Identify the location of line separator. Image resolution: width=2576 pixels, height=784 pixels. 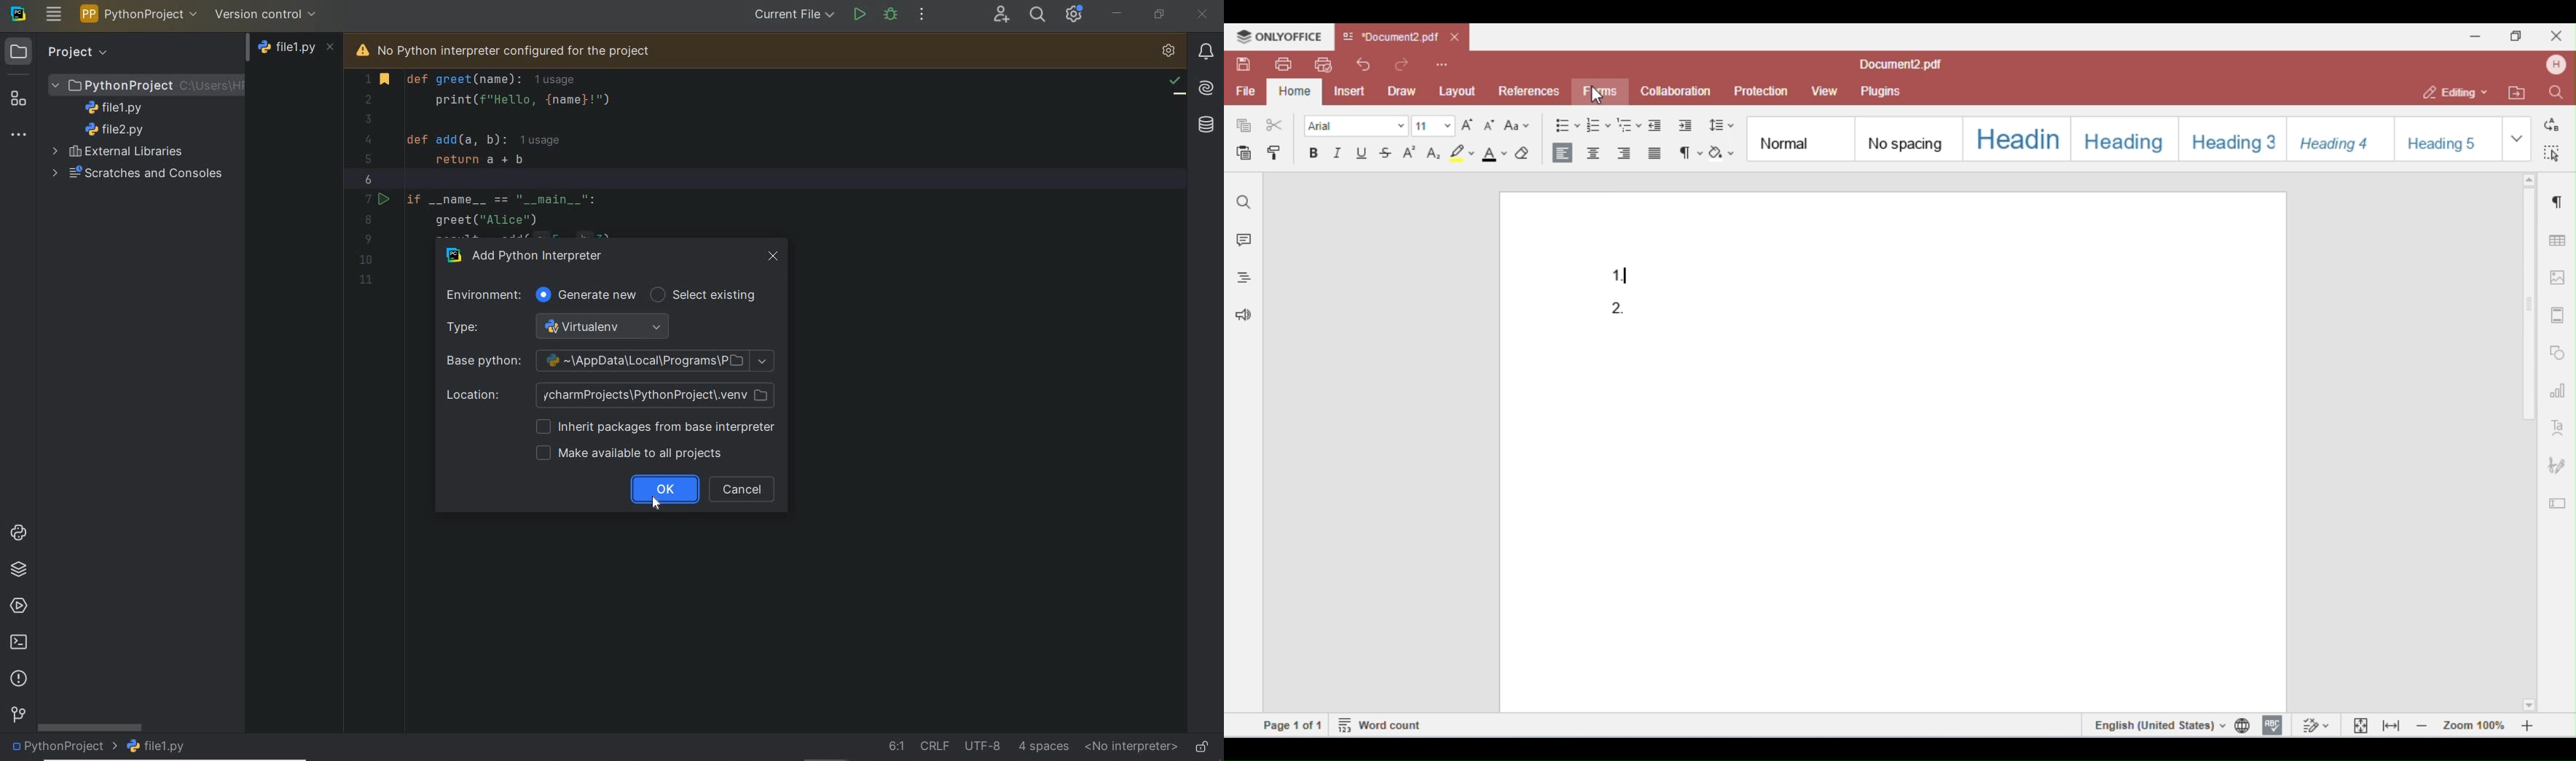
(934, 745).